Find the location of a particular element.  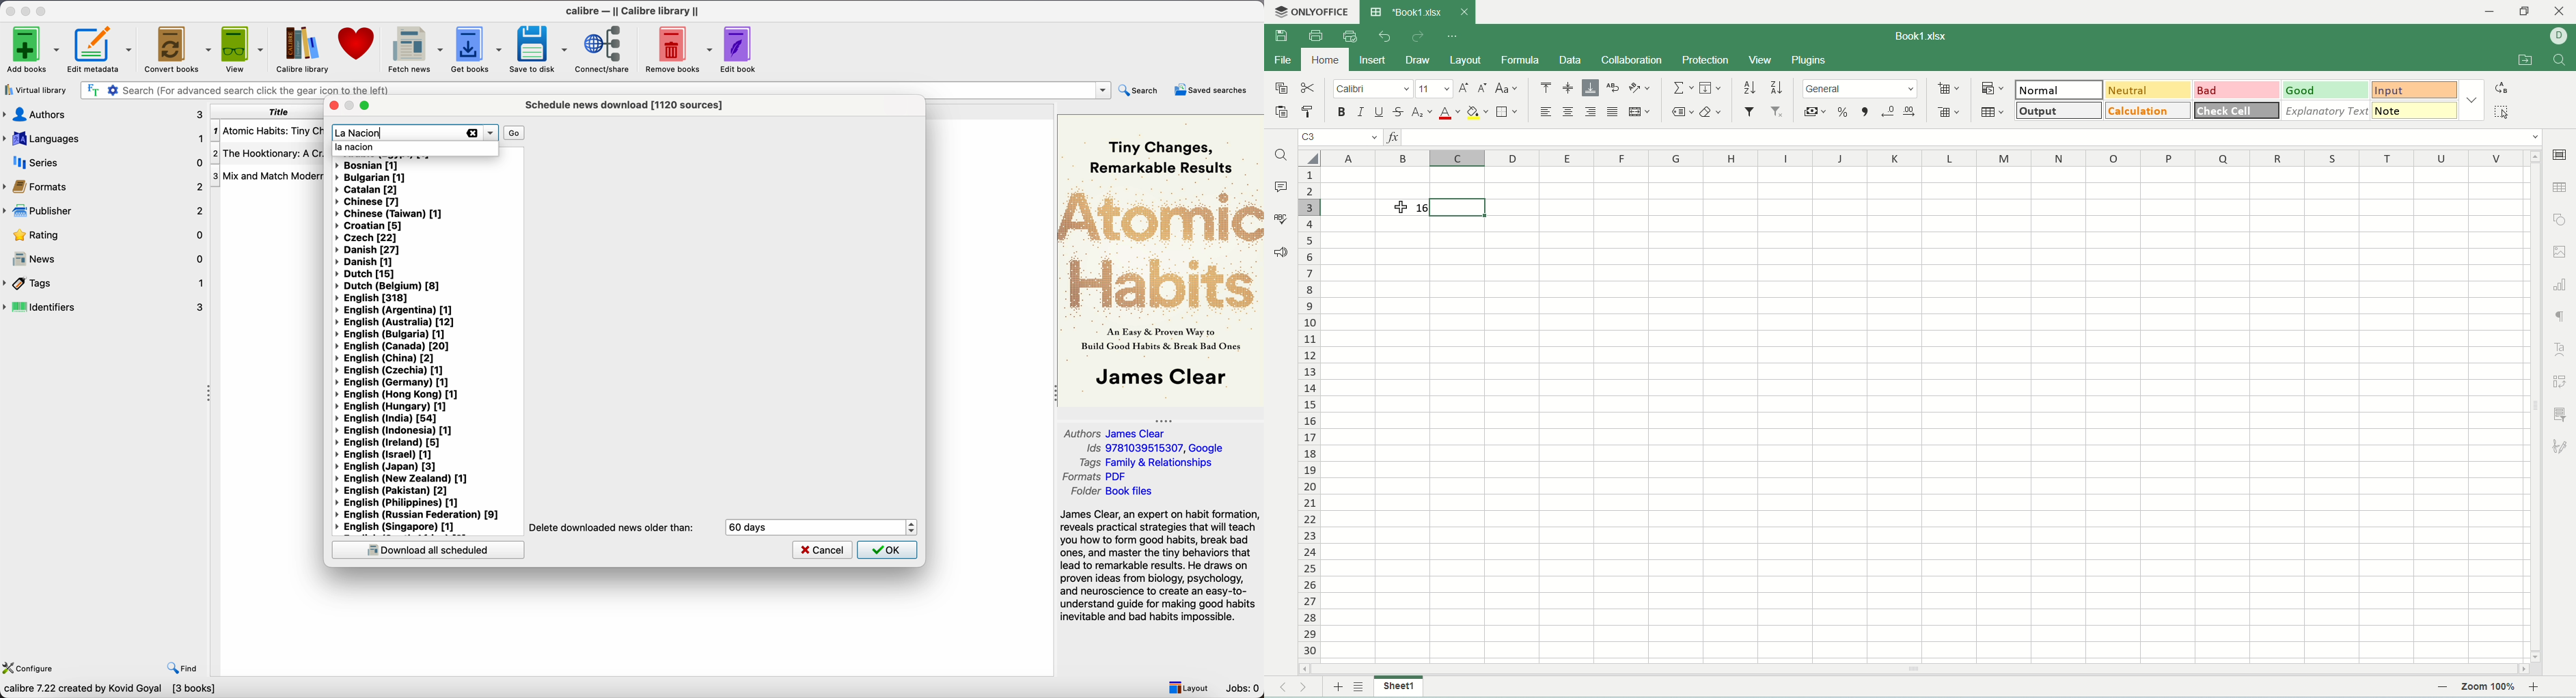

connect/share is located at coordinates (605, 49).